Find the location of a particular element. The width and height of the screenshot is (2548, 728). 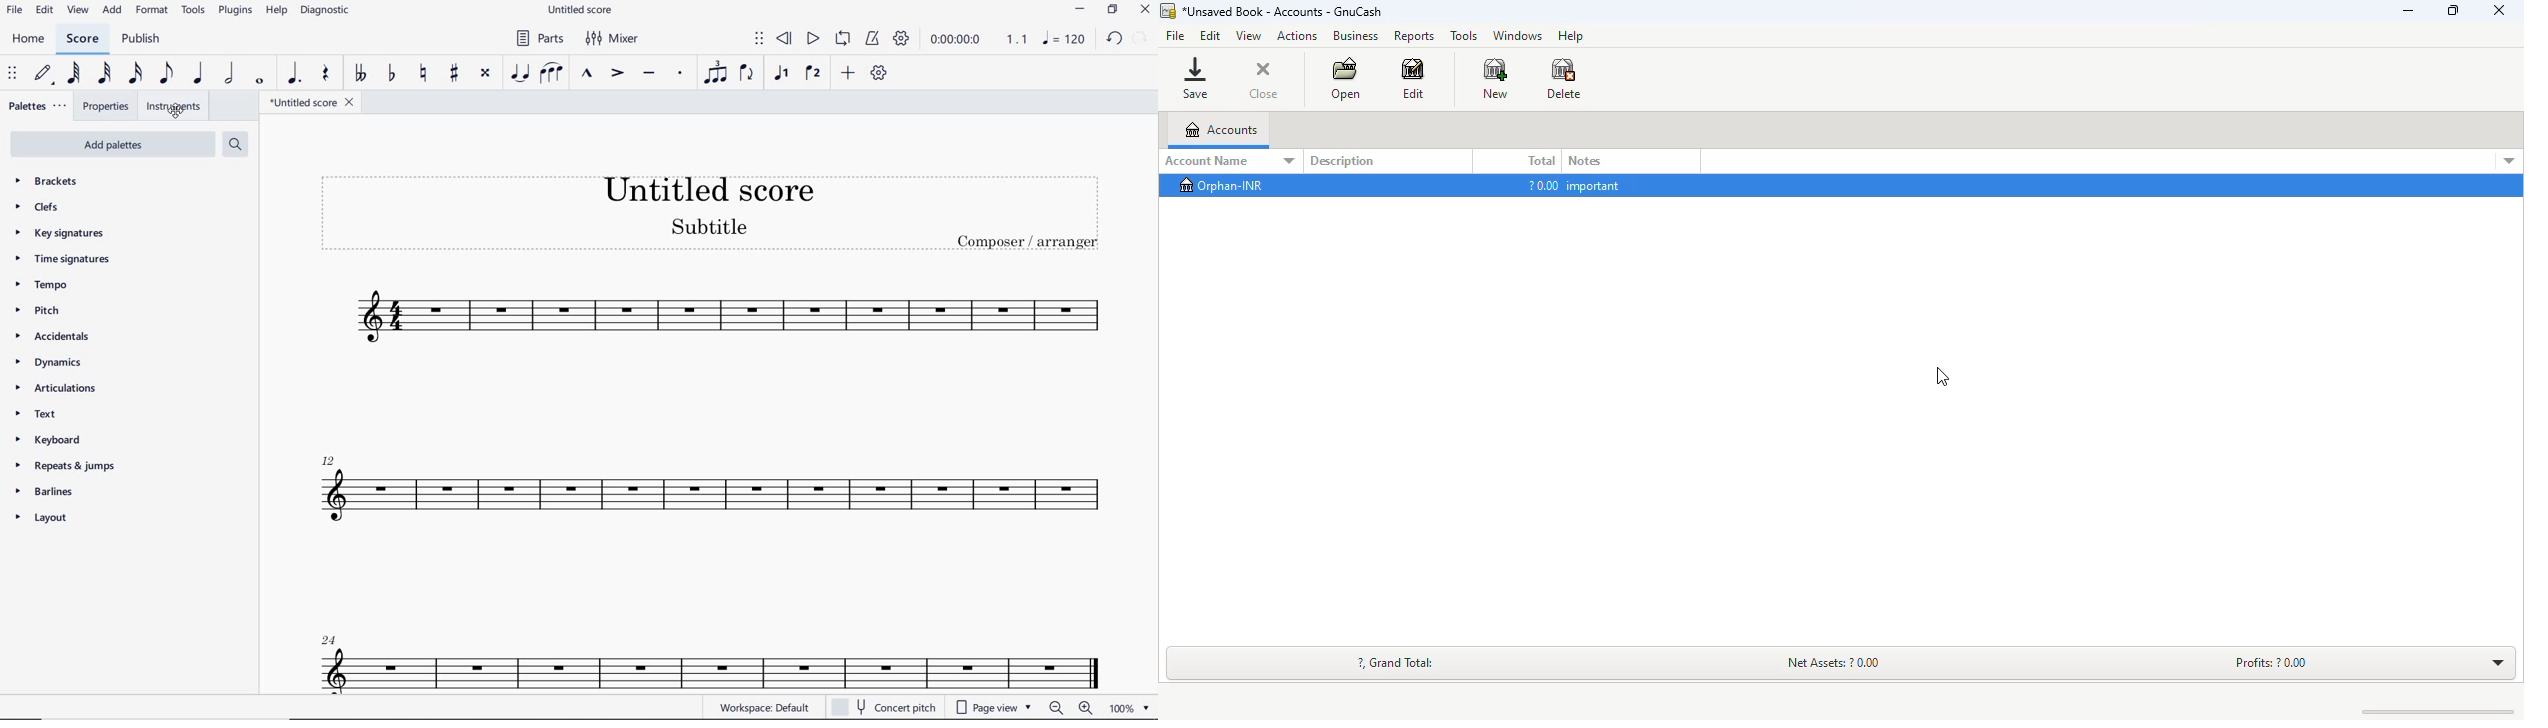

LOOP PLAYBACK is located at coordinates (842, 41).